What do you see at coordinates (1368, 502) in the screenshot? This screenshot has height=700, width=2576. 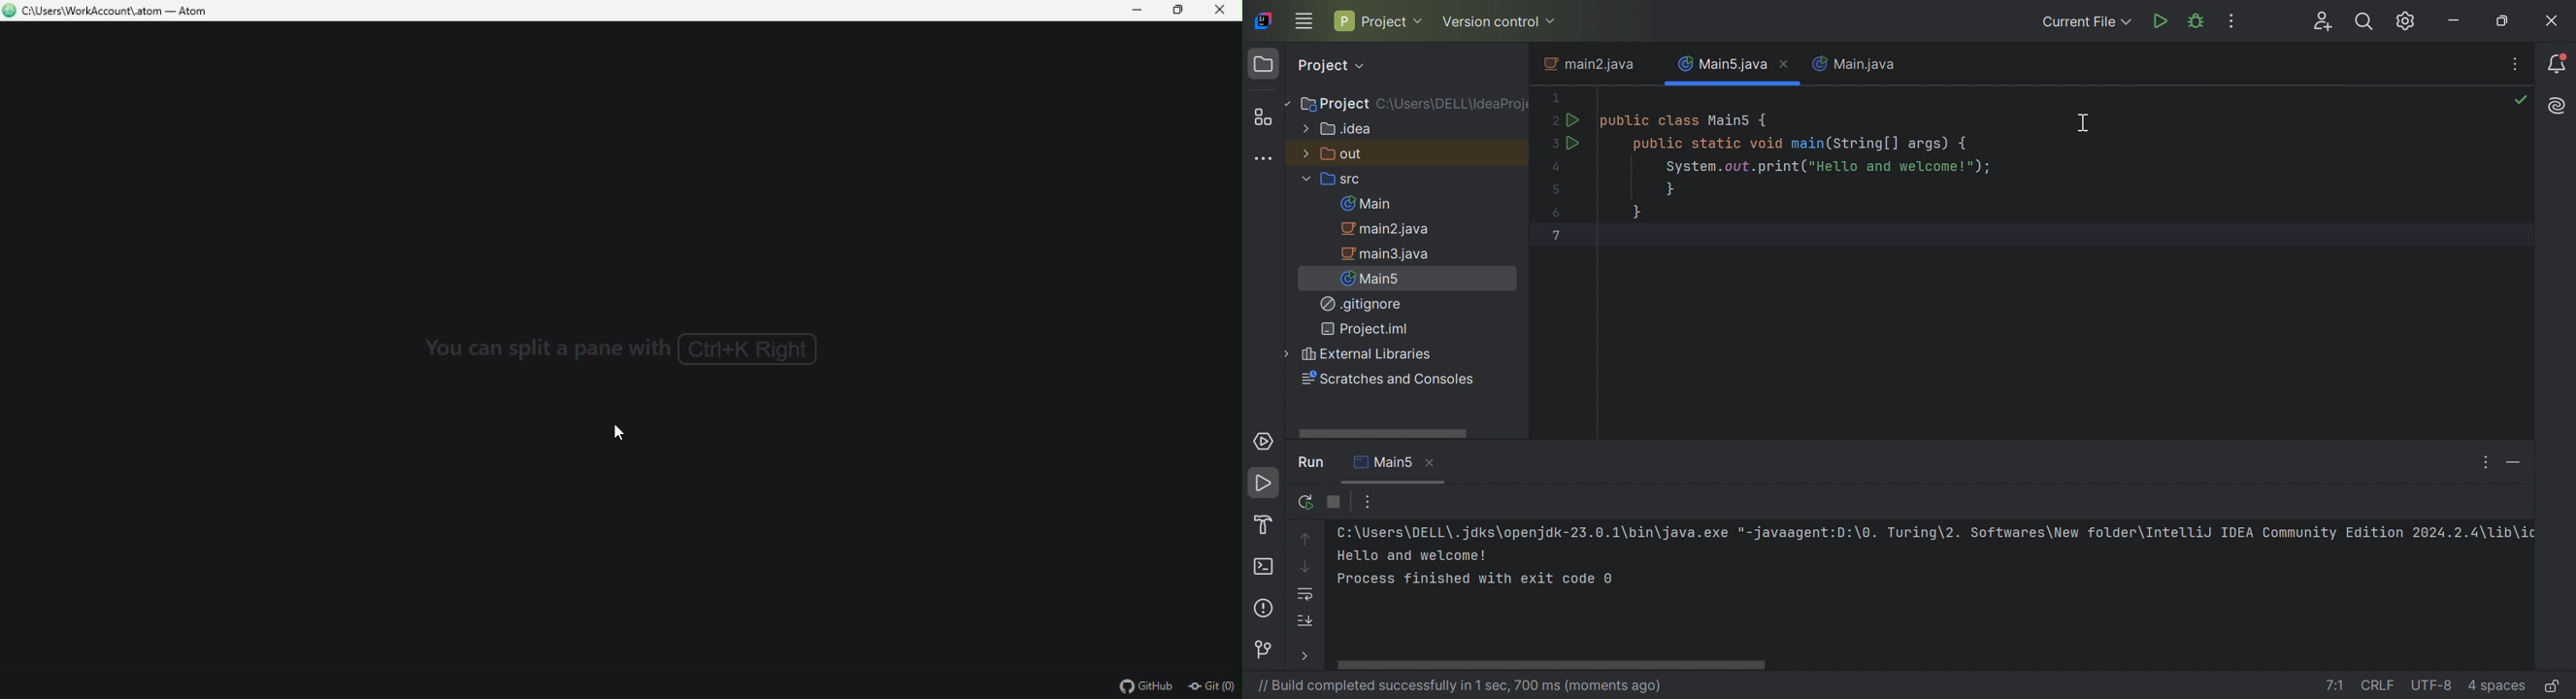 I see `More` at bounding box center [1368, 502].